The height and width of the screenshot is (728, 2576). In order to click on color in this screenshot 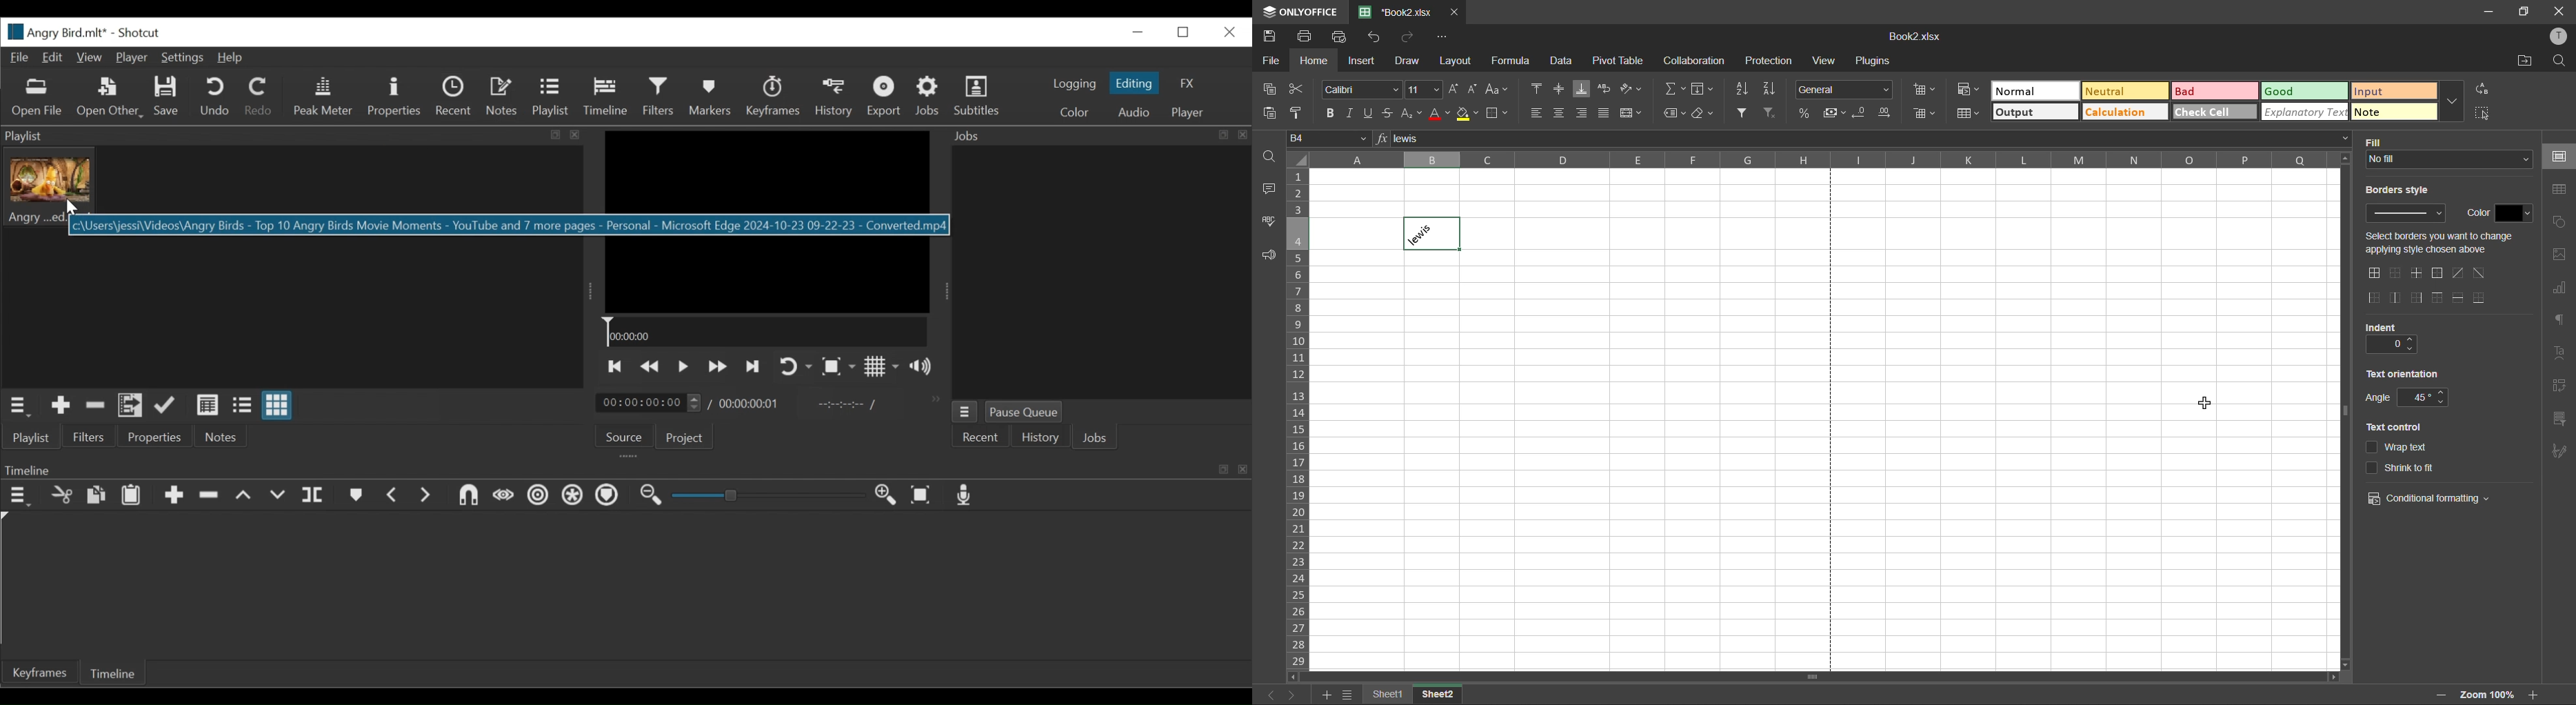, I will do `click(2475, 212)`.